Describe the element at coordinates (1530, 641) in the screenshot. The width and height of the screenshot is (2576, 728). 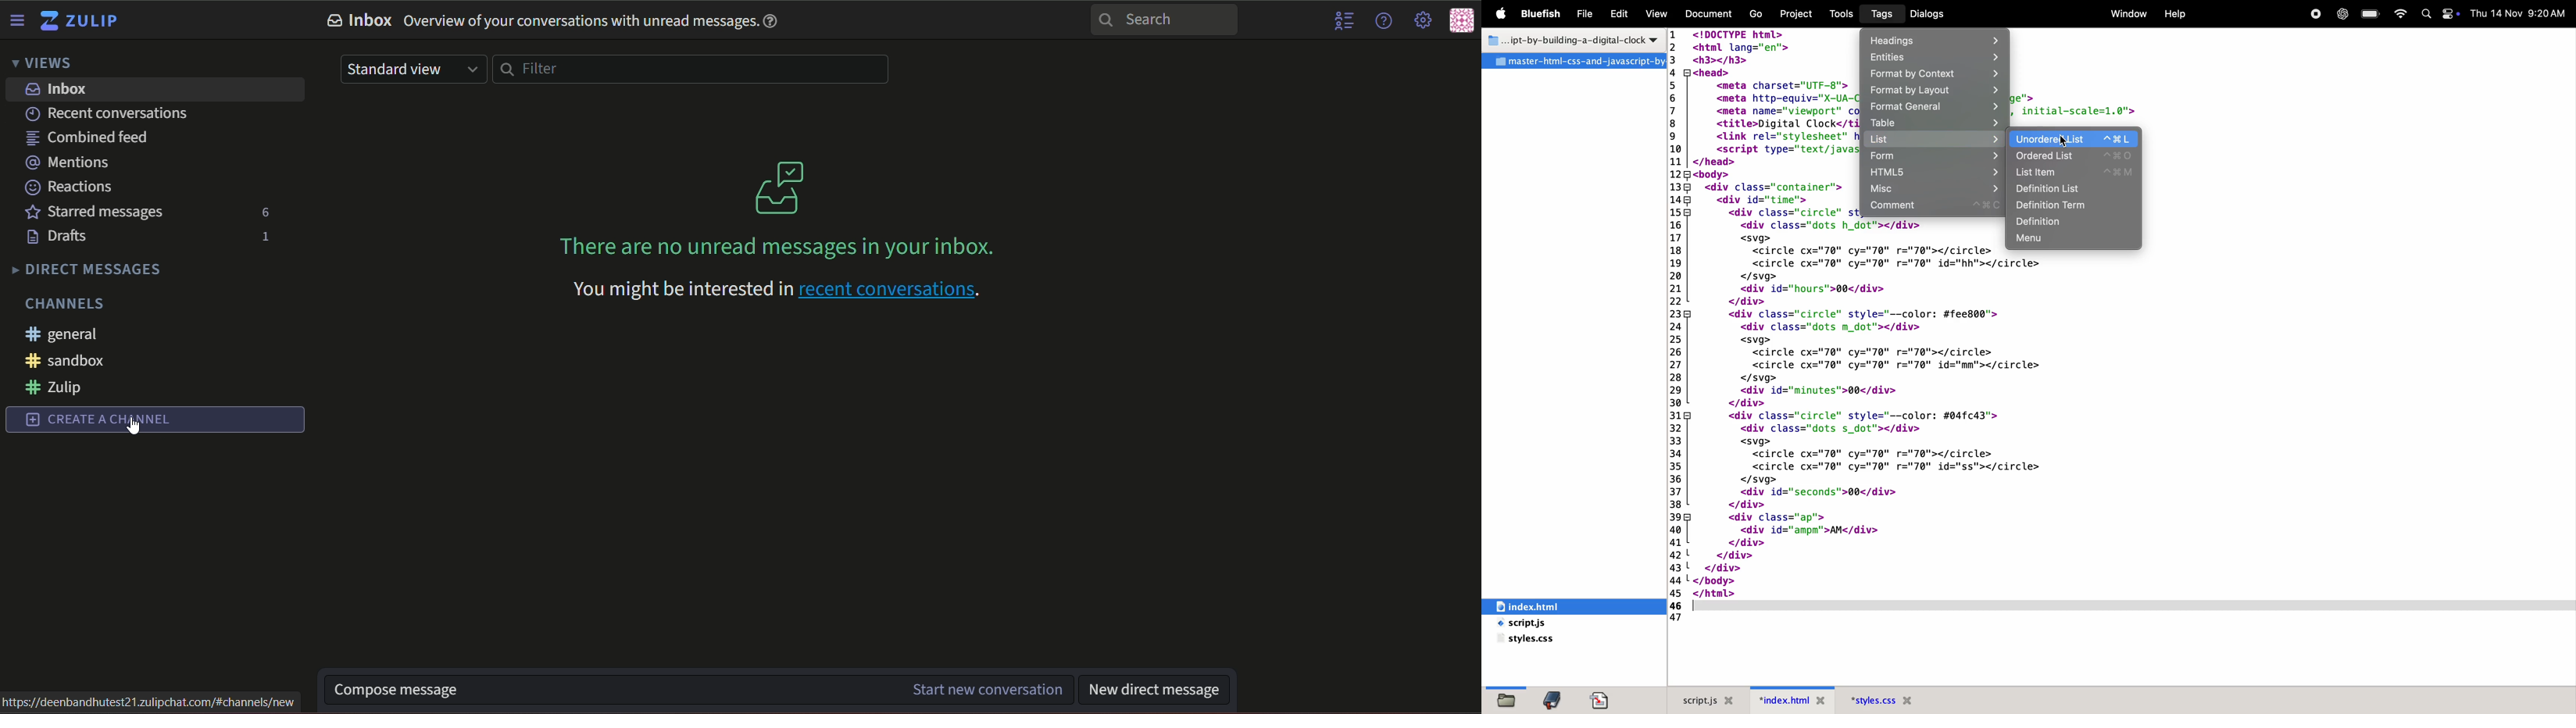
I see `style.css` at that location.